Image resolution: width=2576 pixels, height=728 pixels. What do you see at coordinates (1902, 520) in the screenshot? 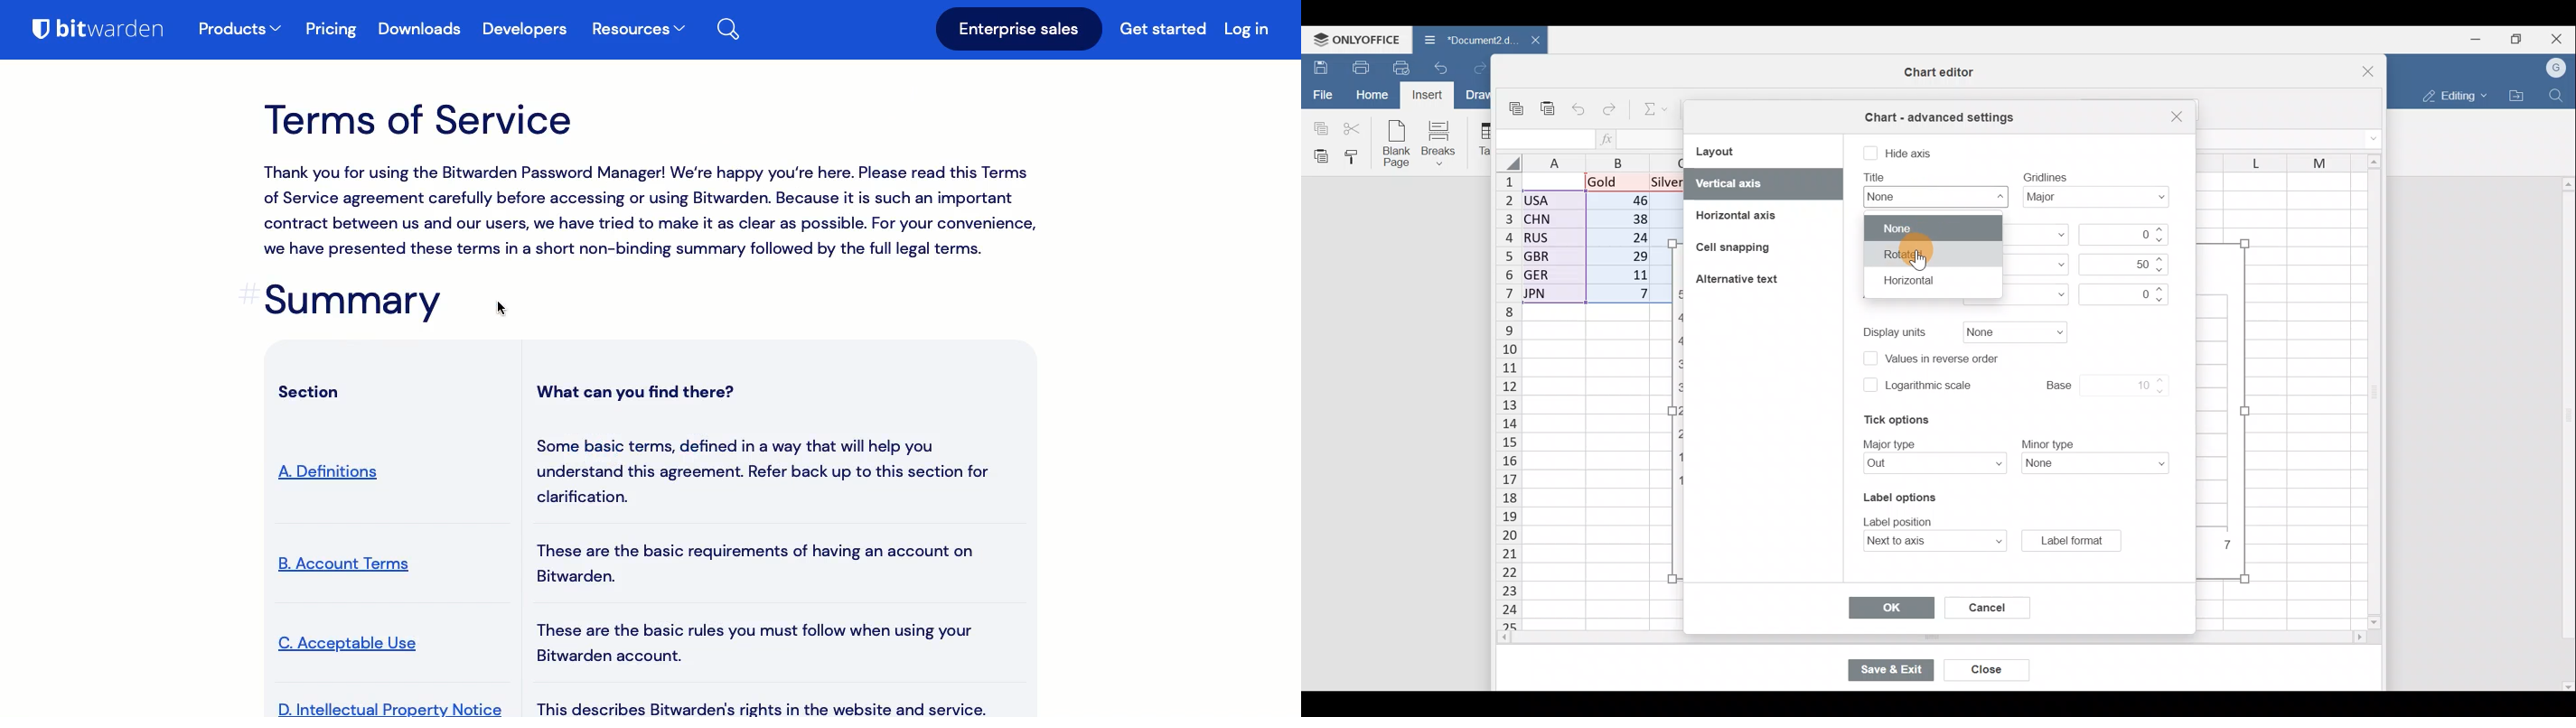
I see `text` at bounding box center [1902, 520].